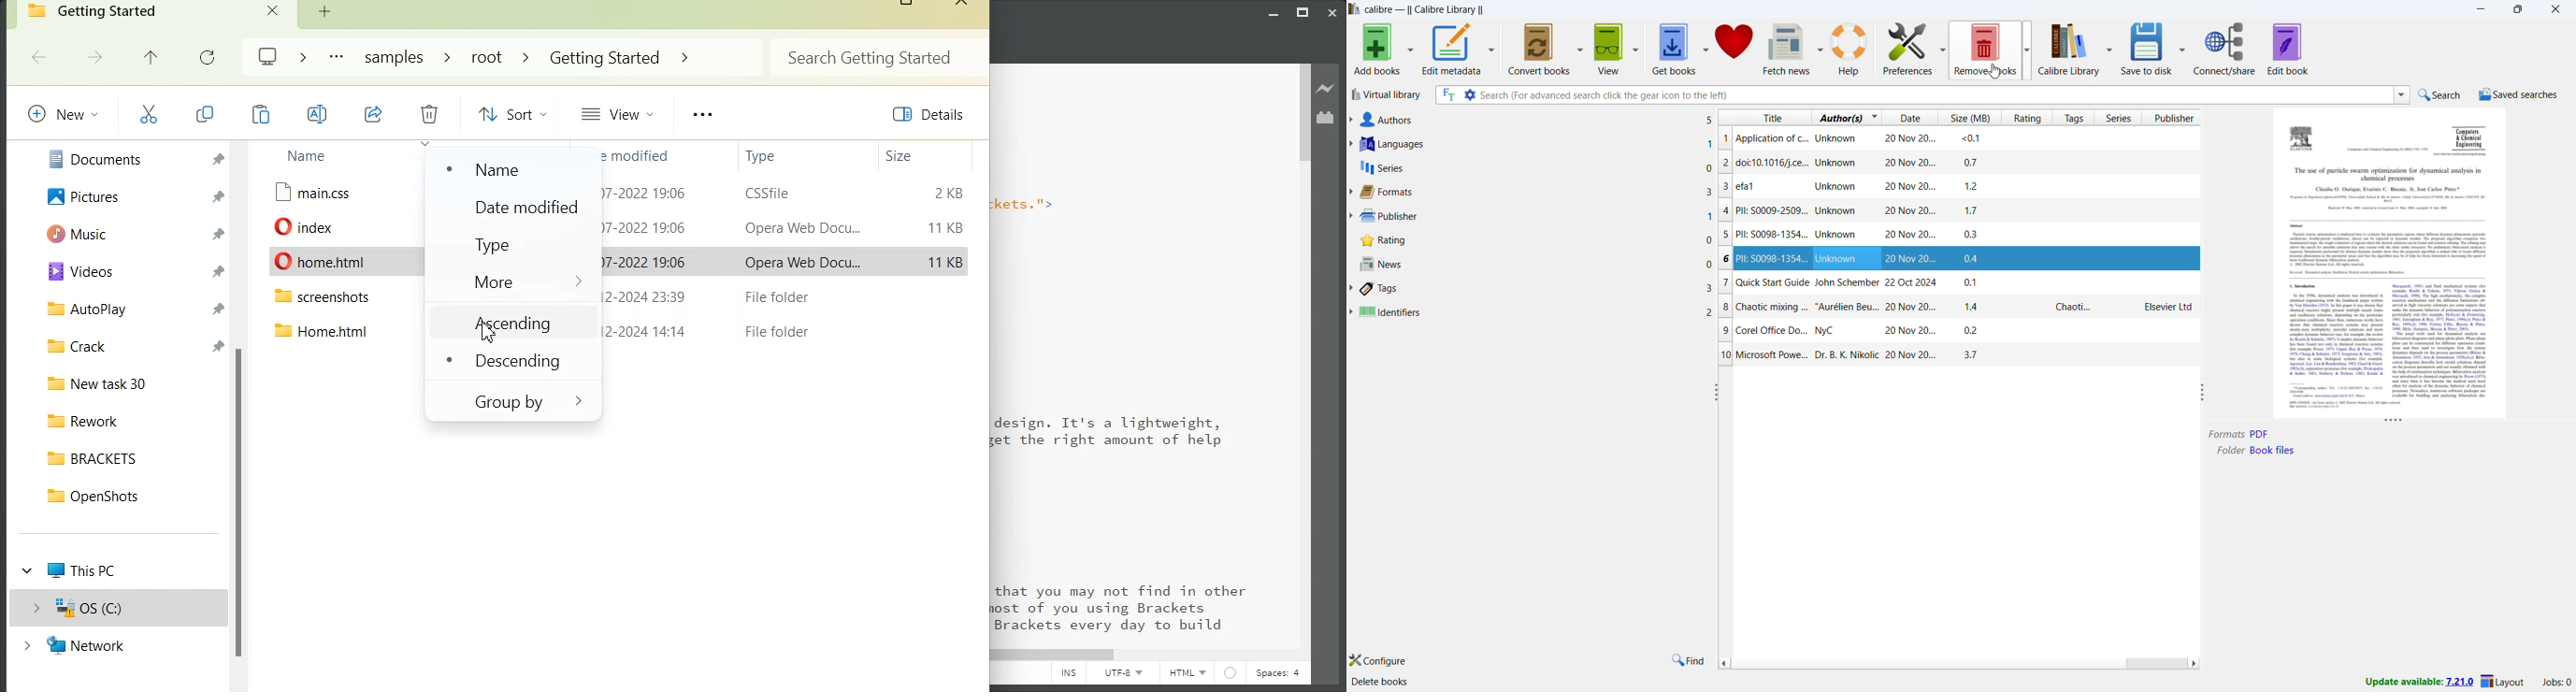 Image resolution: width=2576 pixels, height=700 pixels. What do you see at coordinates (511, 362) in the screenshot?
I see `Descending` at bounding box center [511, 362].